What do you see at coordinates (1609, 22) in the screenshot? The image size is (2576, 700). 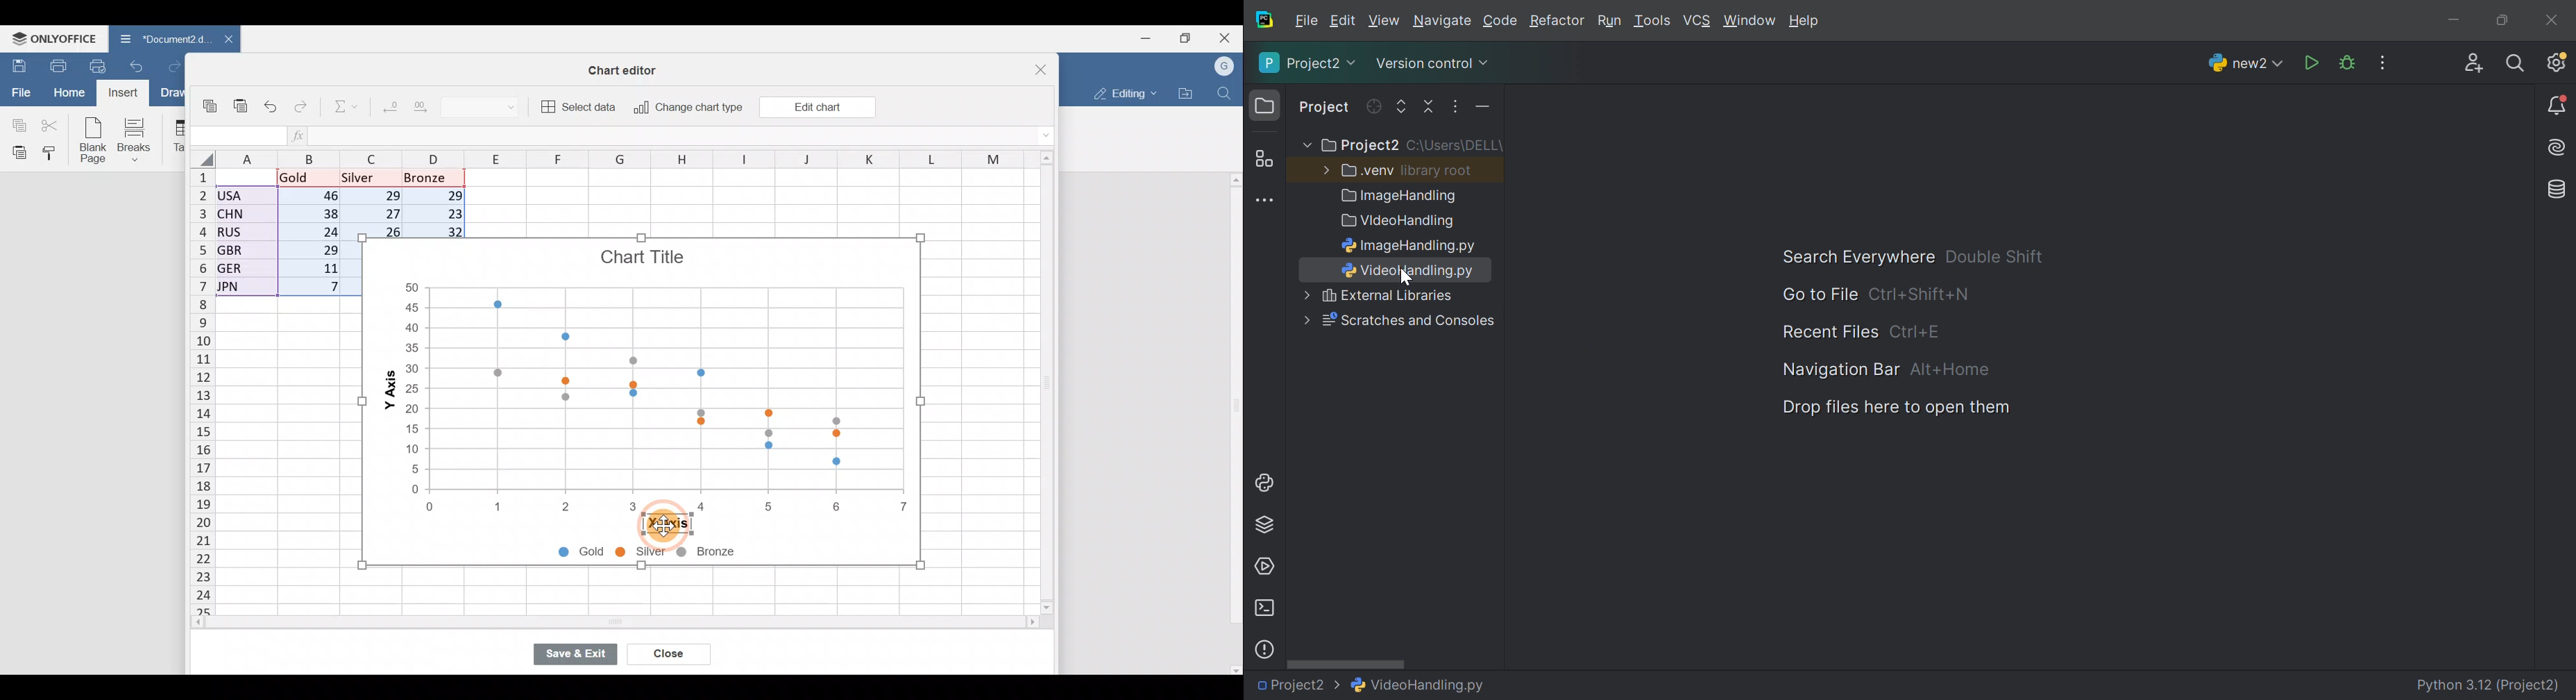 I see `Run` at bounding box center [1609, 22].